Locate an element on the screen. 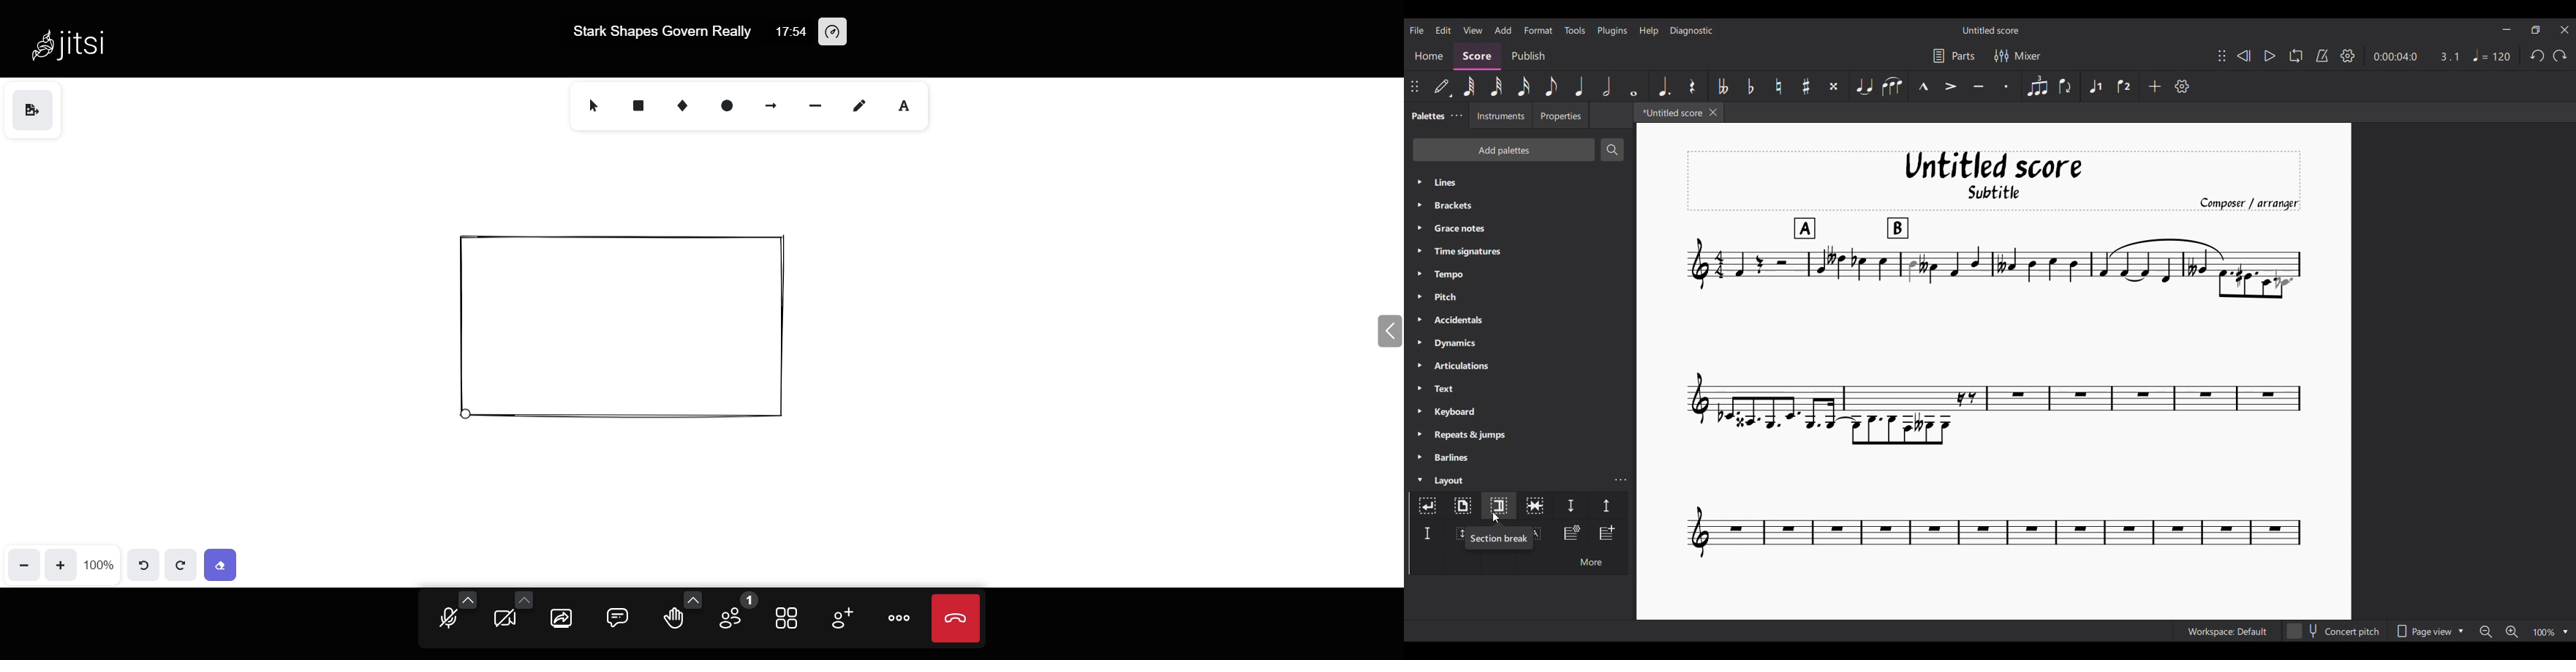 Image resolution: width=2576 pixels, height=672 pixels. Add palettes is located at coordinates (1503, 150).